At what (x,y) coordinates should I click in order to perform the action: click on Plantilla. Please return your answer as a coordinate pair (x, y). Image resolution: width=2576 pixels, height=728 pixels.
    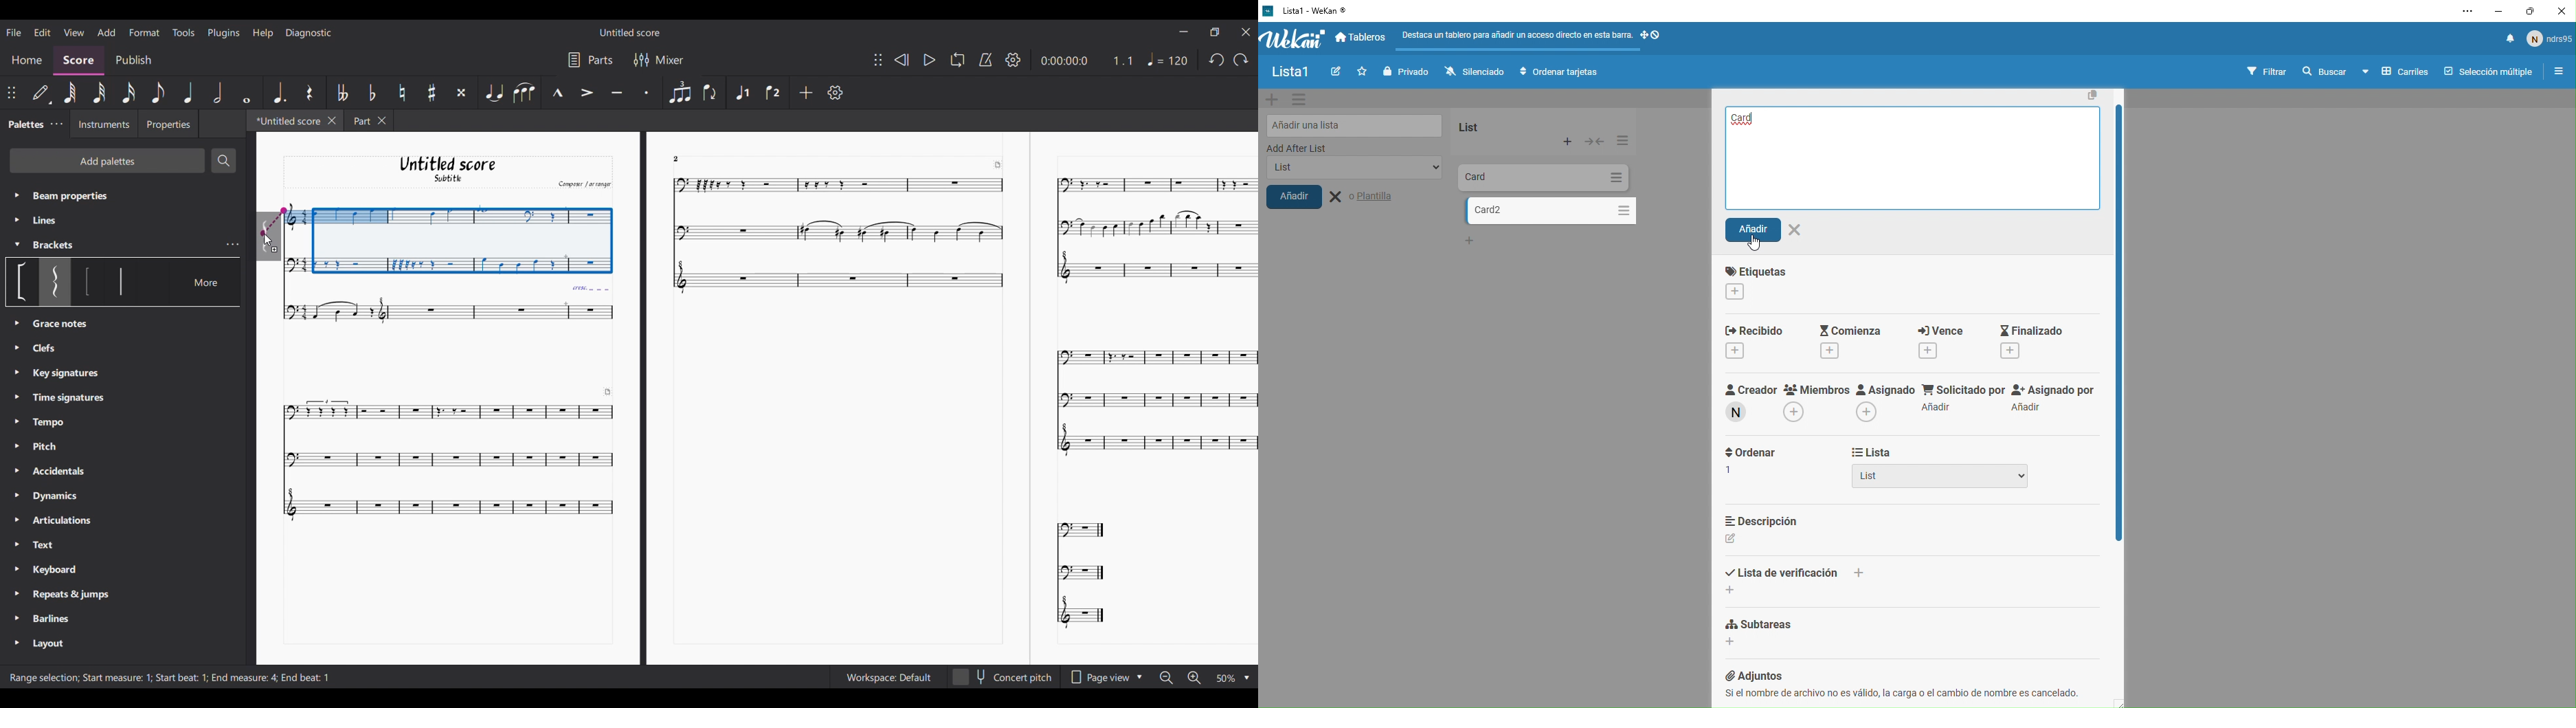
    Looking at the image, I should click on (1372, 197).